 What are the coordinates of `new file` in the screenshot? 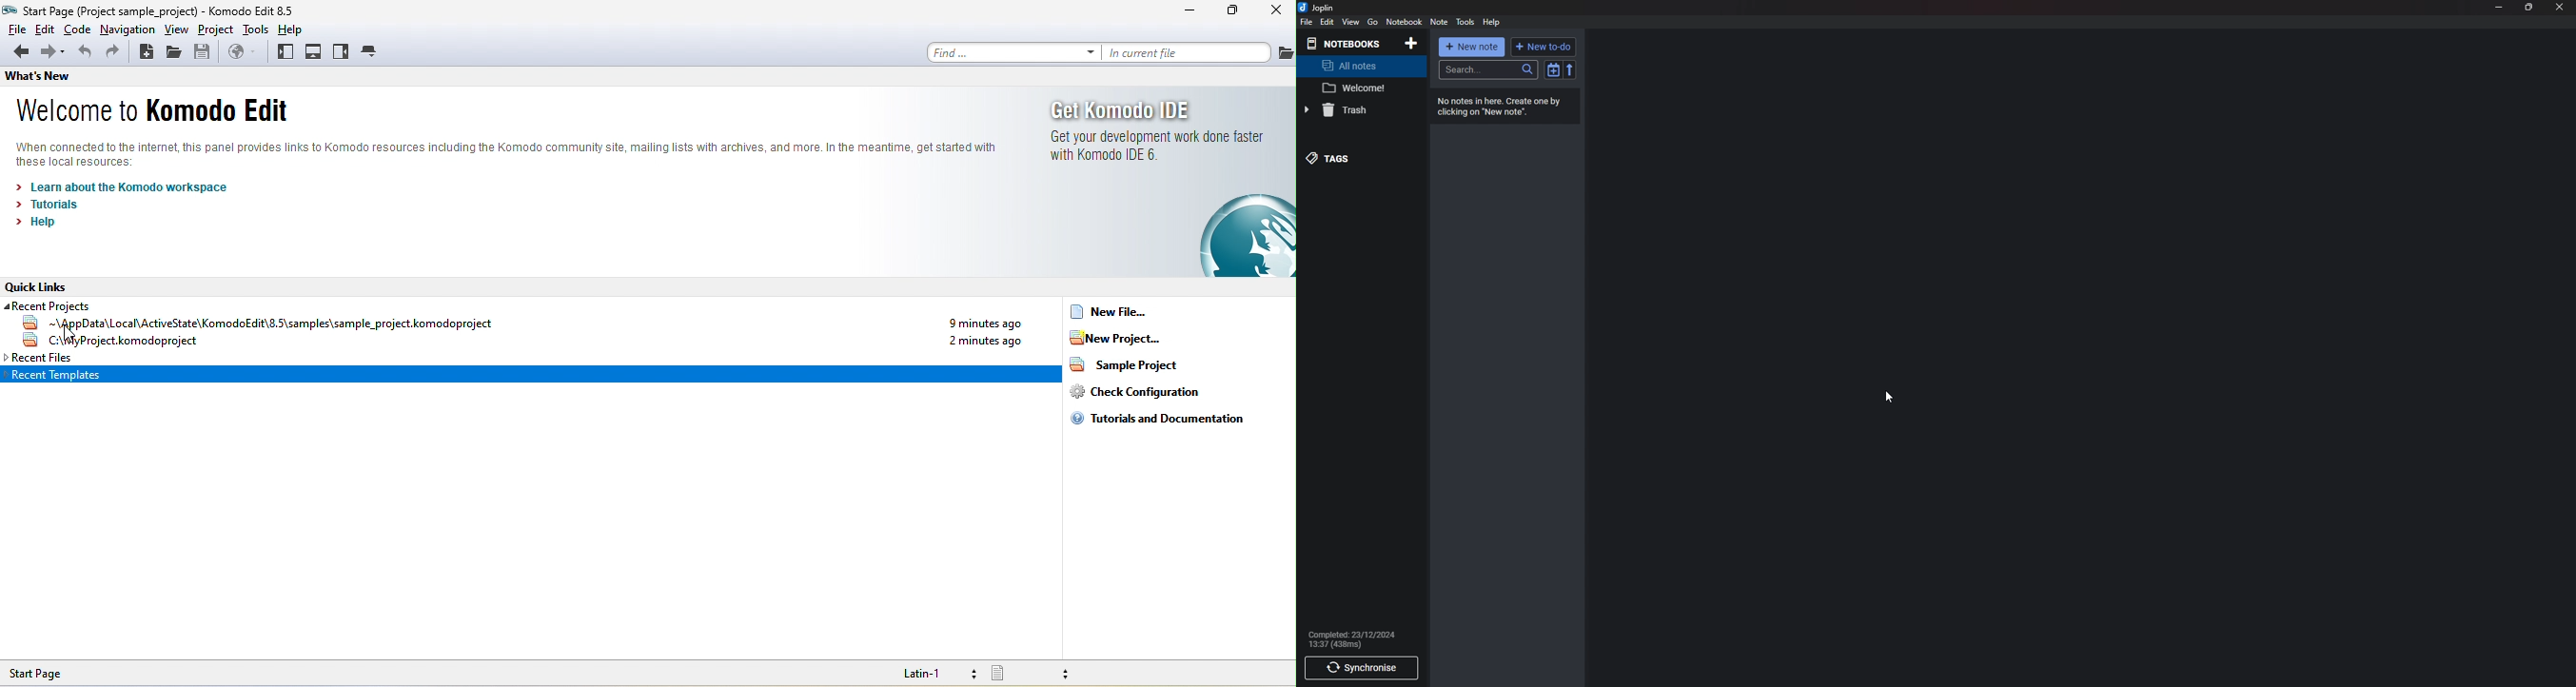 It's located at (1117, 313).